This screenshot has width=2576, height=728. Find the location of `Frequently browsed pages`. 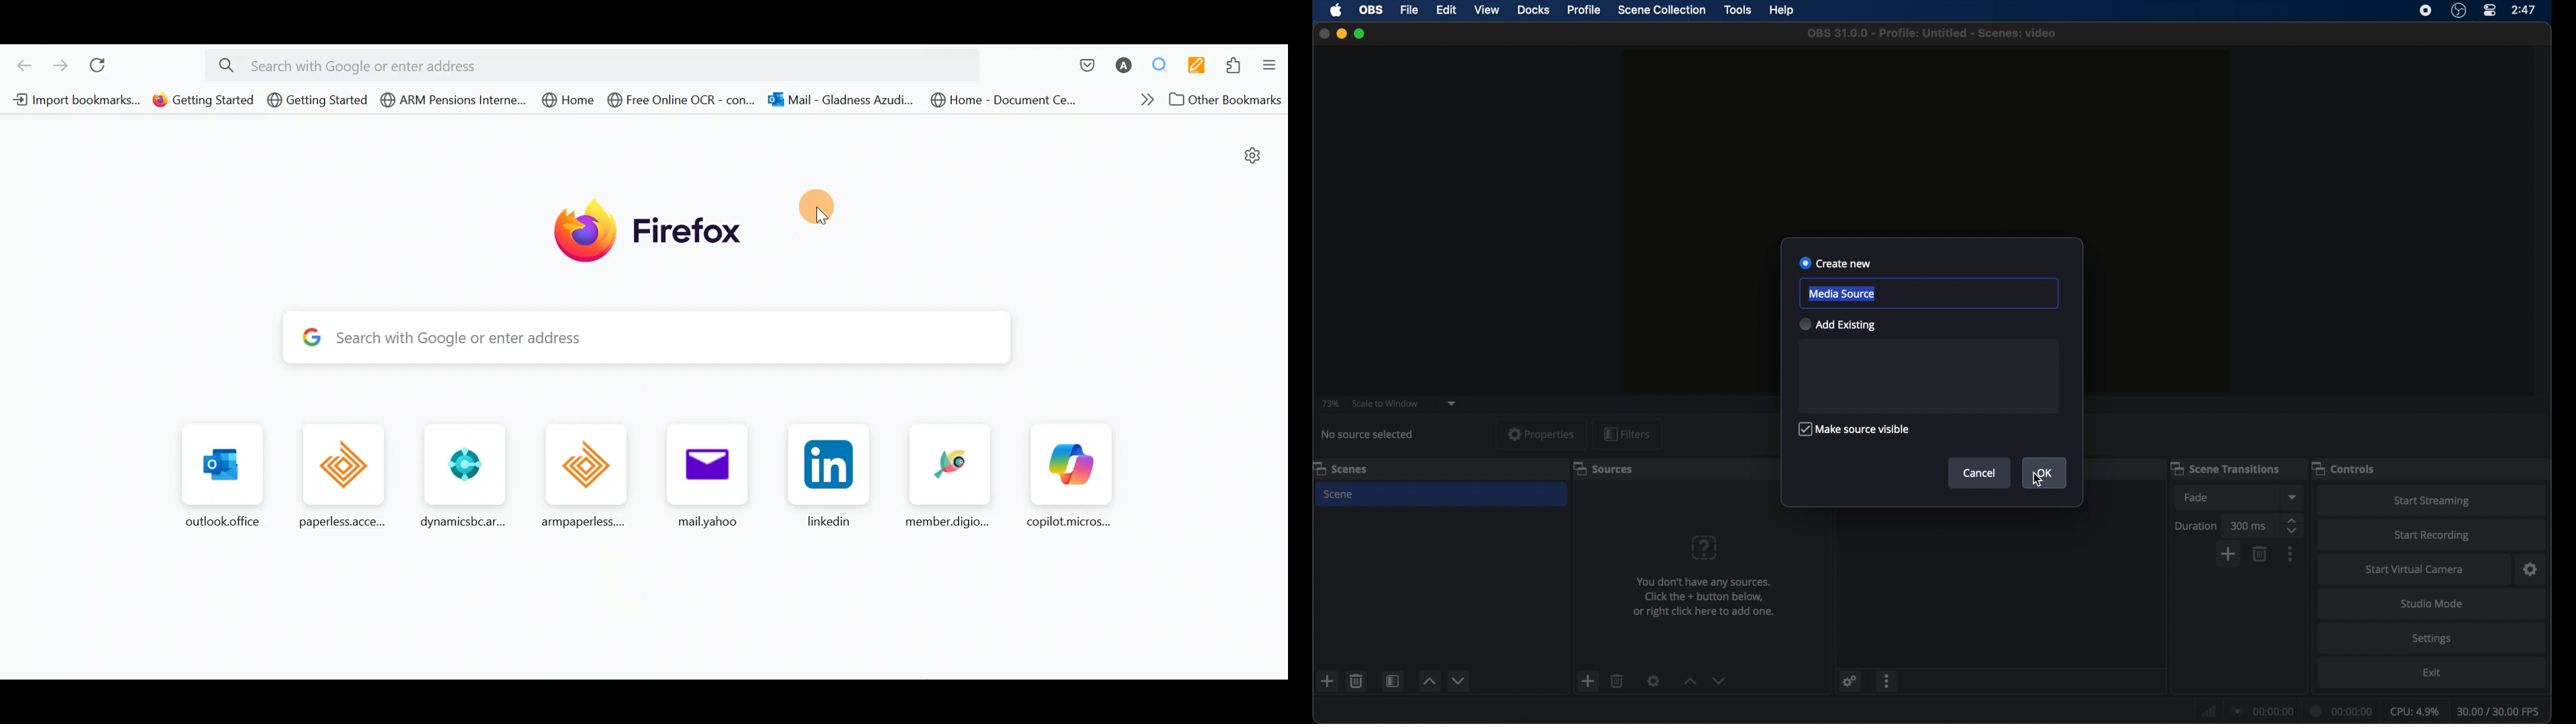

Frequently browsed pages is located at coordinates (661, 474).